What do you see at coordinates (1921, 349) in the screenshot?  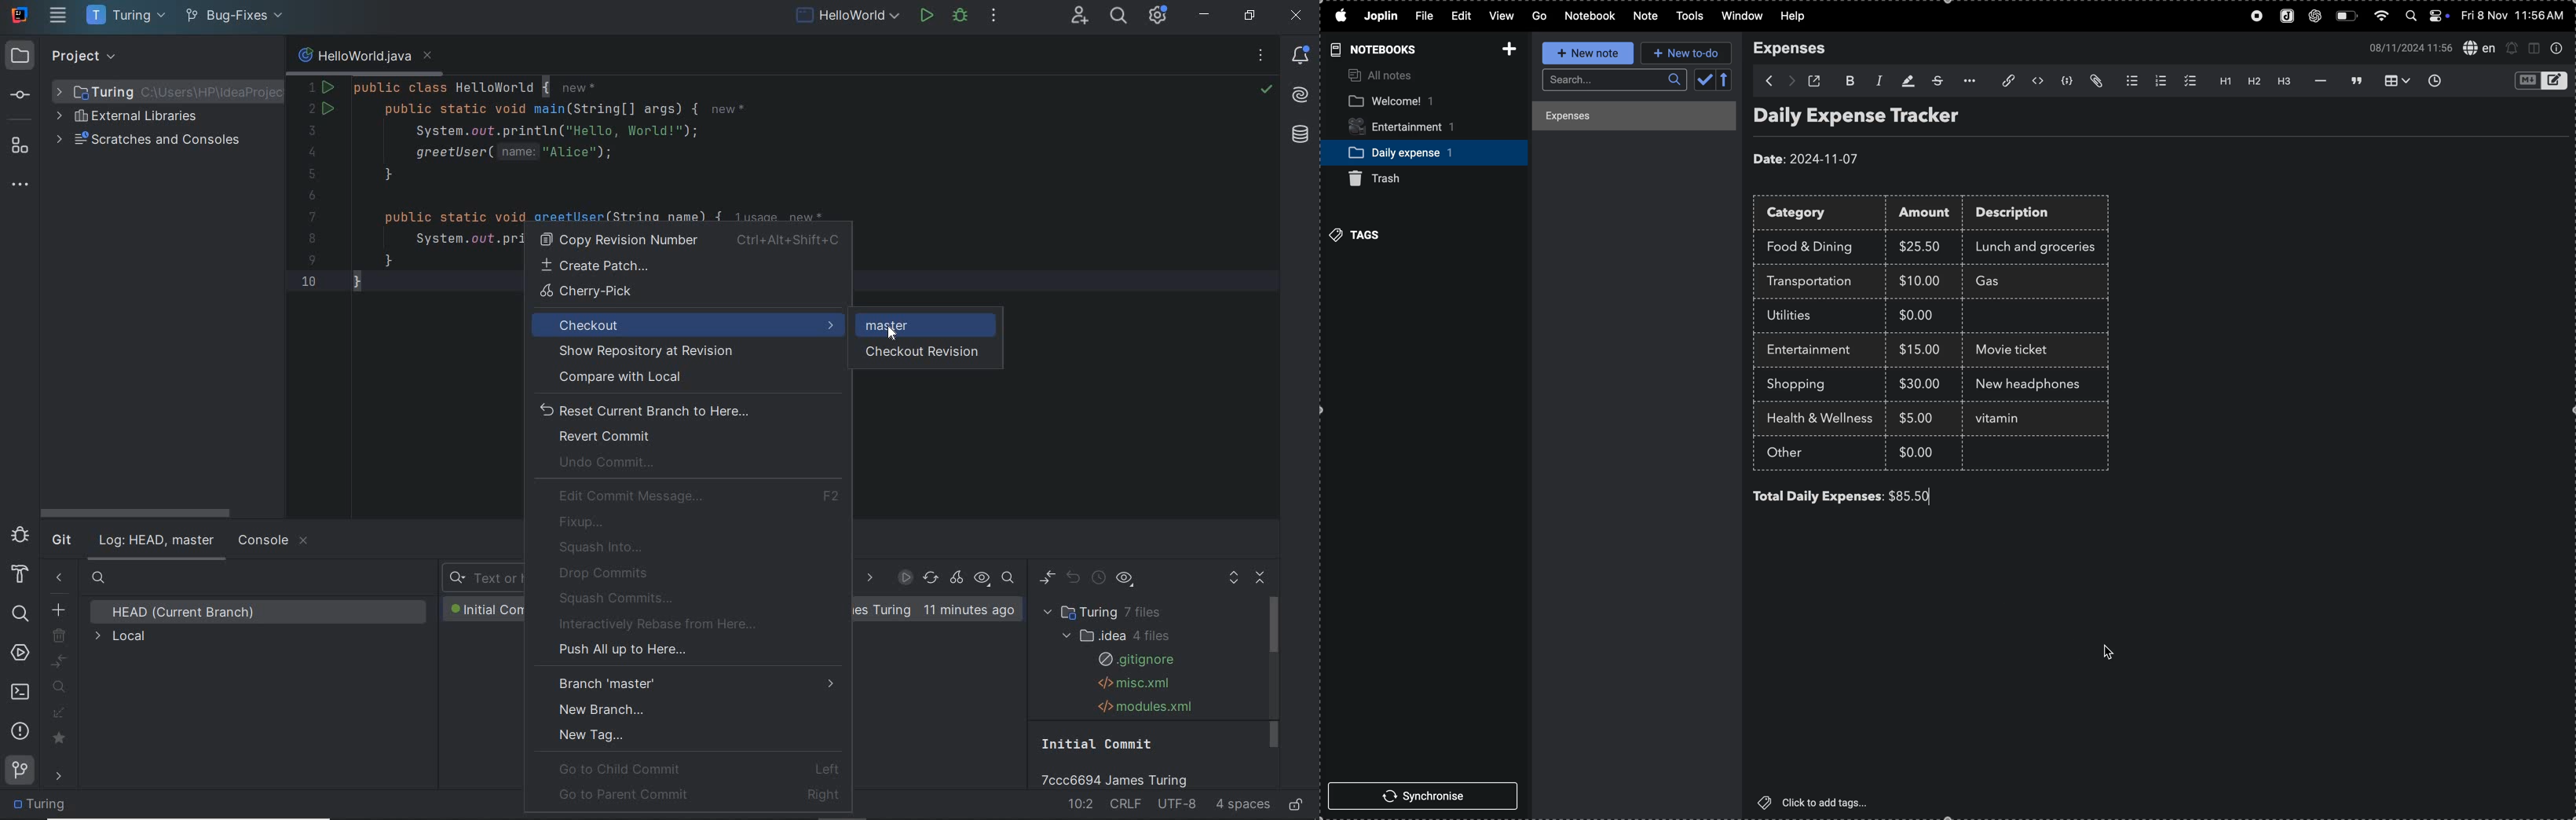 I see `$15.00` at bounding box center [1921, 349].